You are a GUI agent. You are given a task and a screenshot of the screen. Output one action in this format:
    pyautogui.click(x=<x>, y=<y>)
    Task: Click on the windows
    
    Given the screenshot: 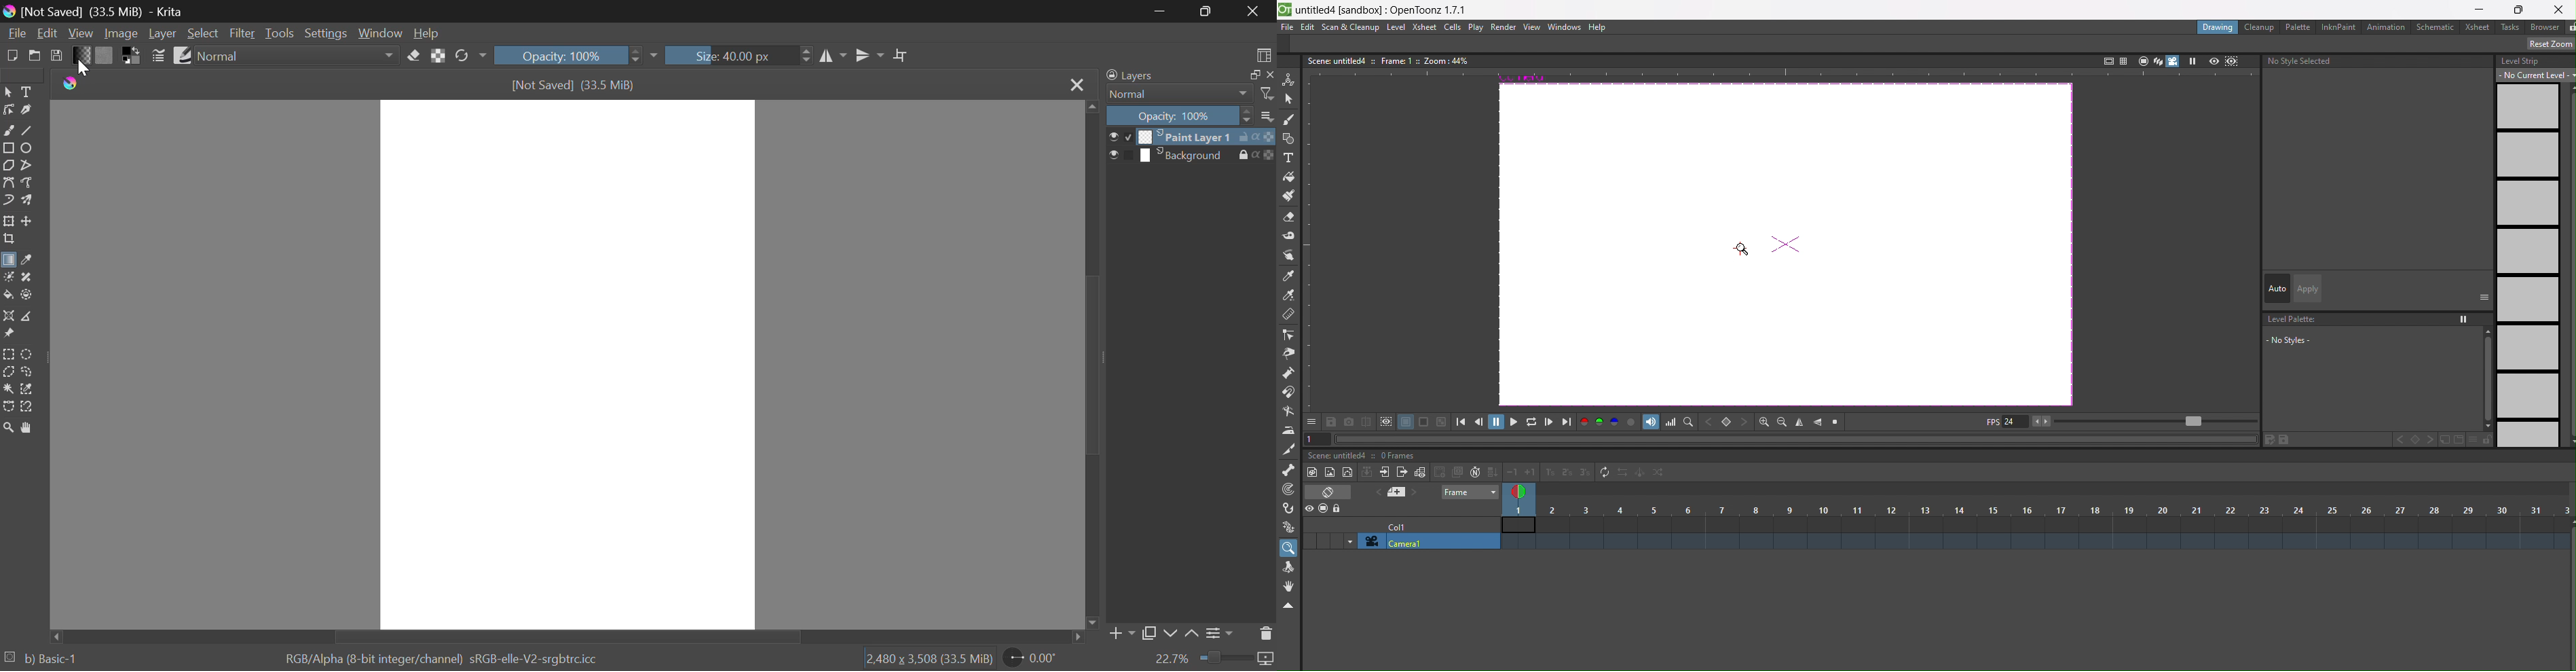 What is the action you would take?
    pyautogui.click(x=1565, y=28)
    